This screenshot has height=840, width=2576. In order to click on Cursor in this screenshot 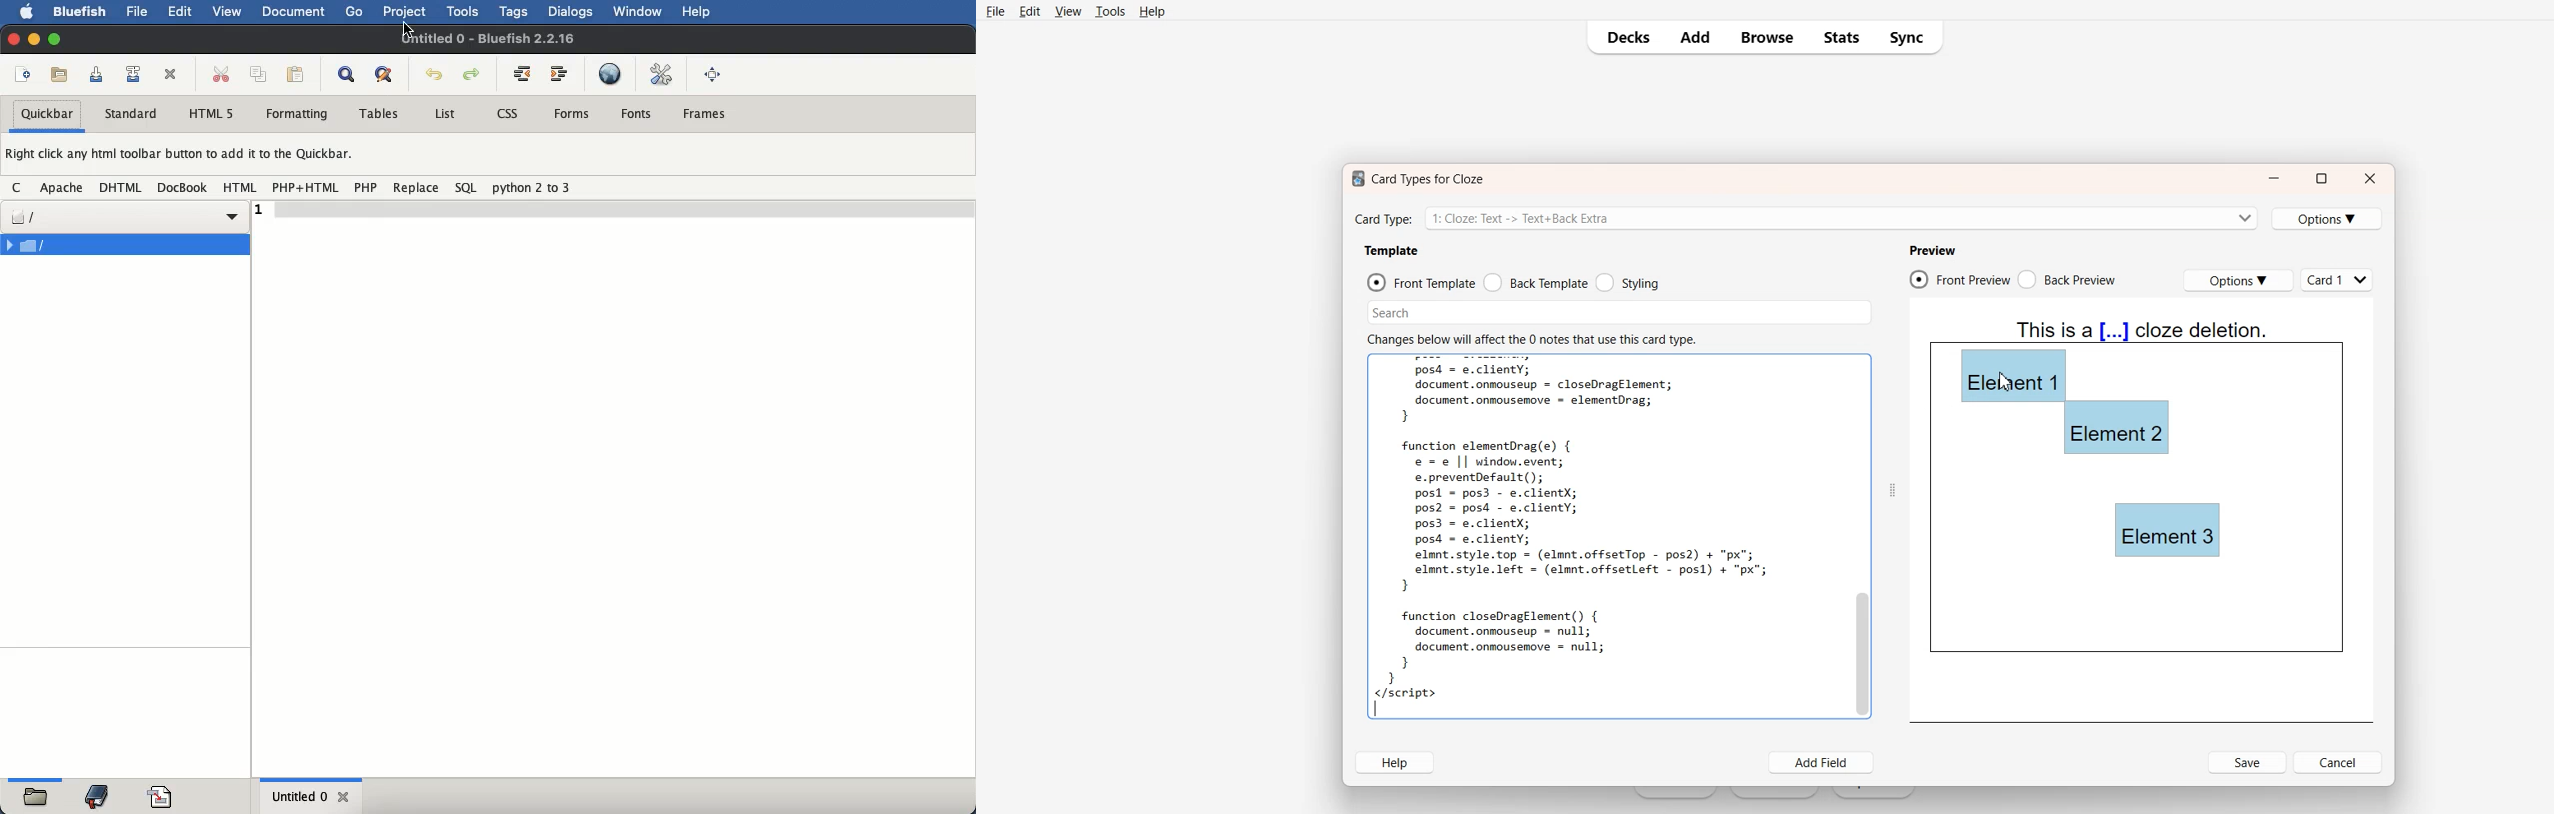, I will do `click(2007, 382)`.